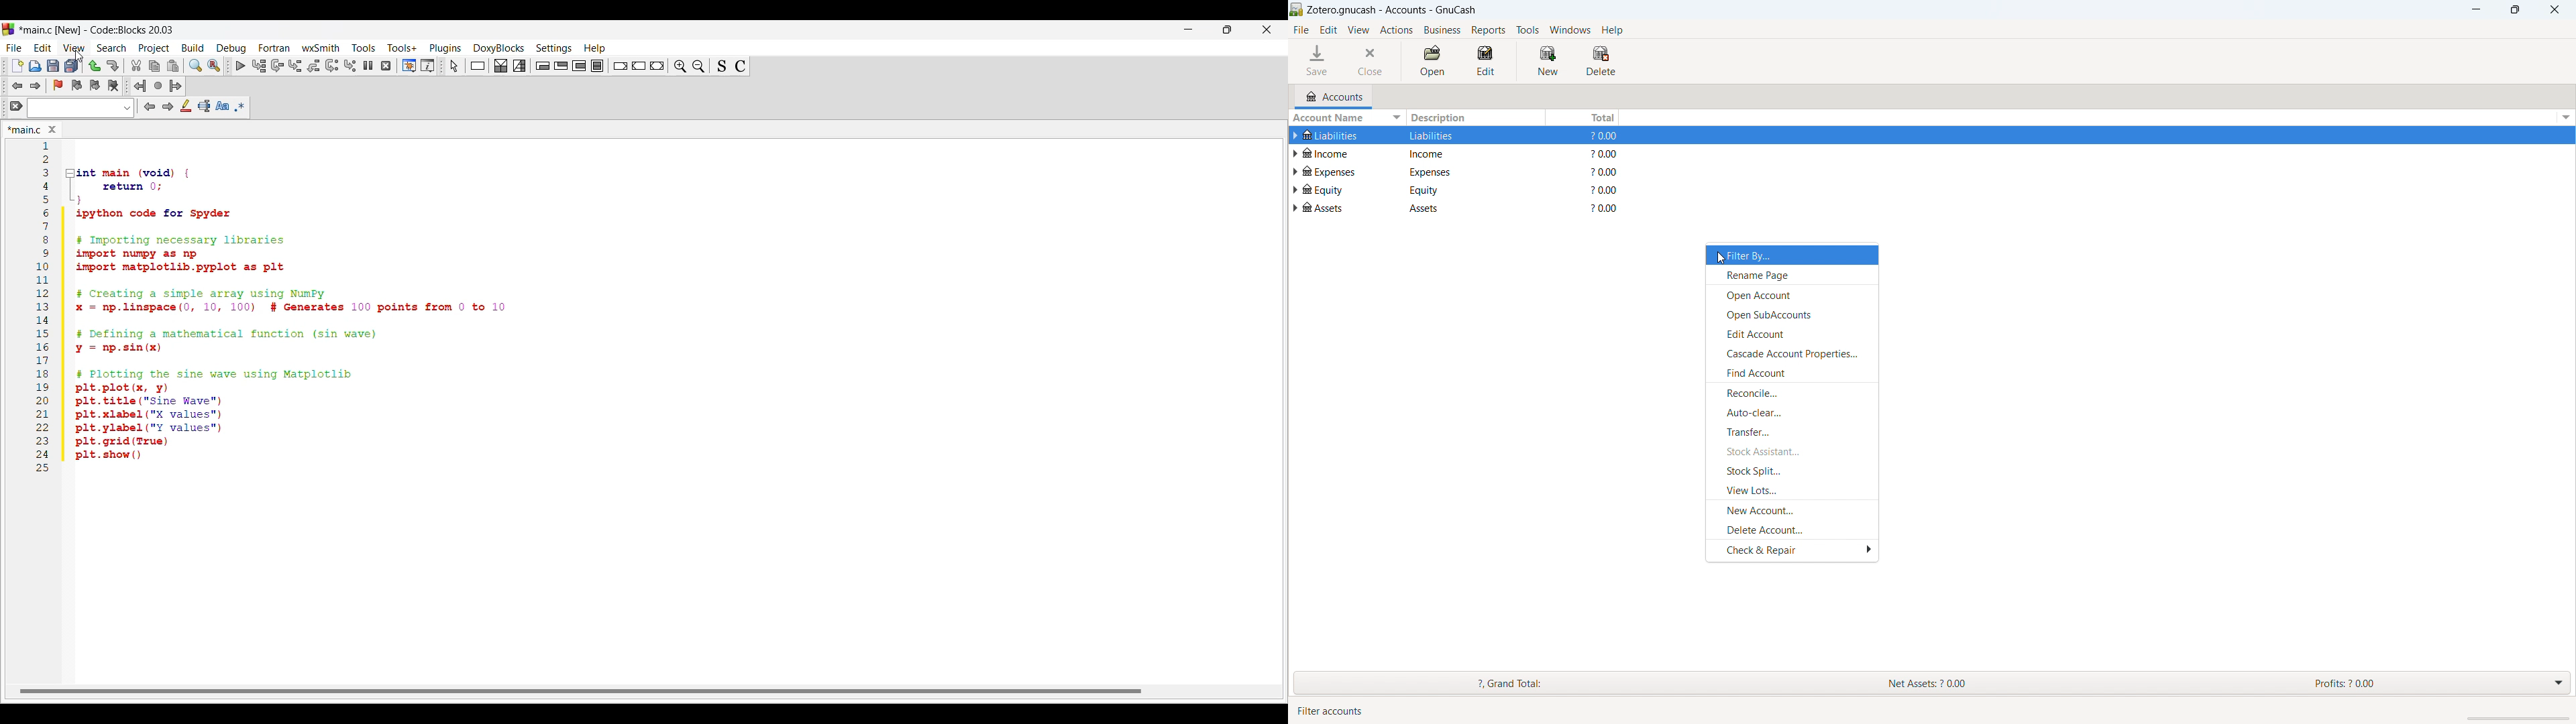  I want to click on Next line, so click(278, 66).